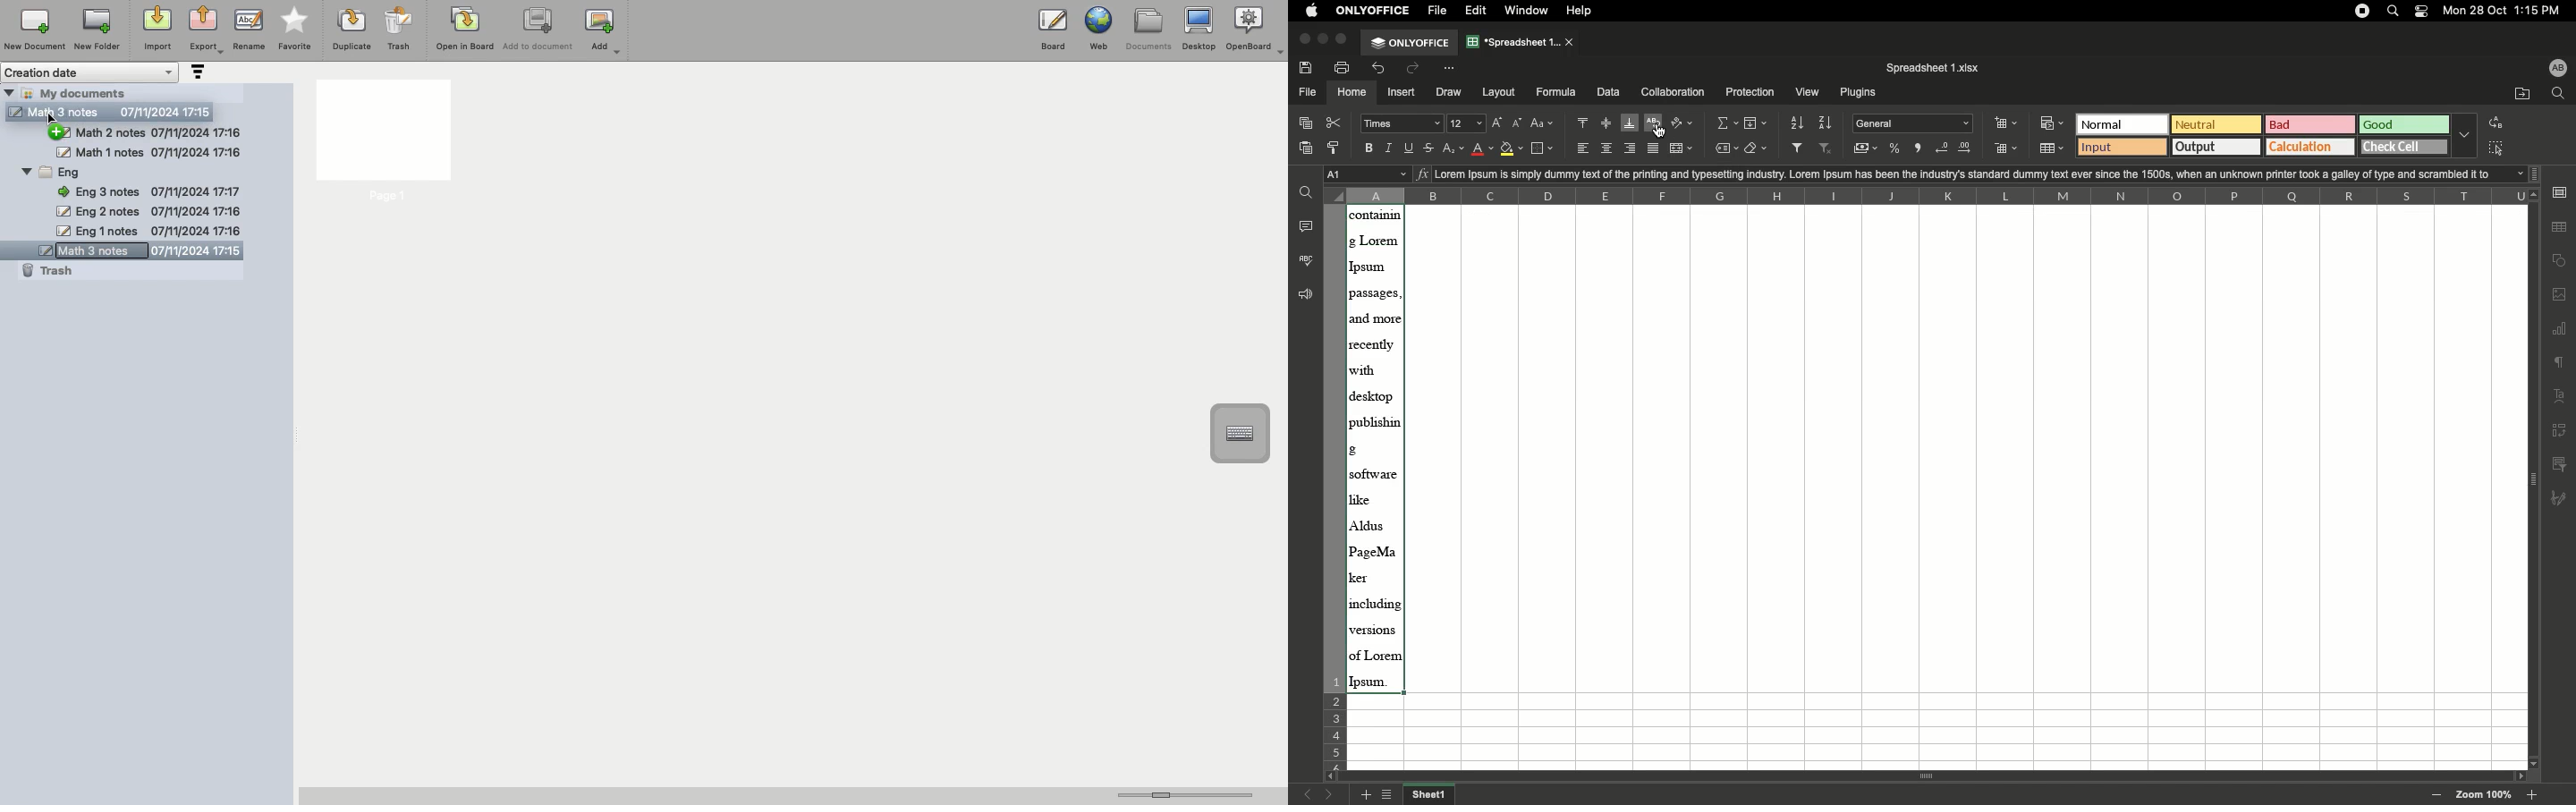 The image size is (2576, 812). I want to click on Zoom out, so click(2439, 796).